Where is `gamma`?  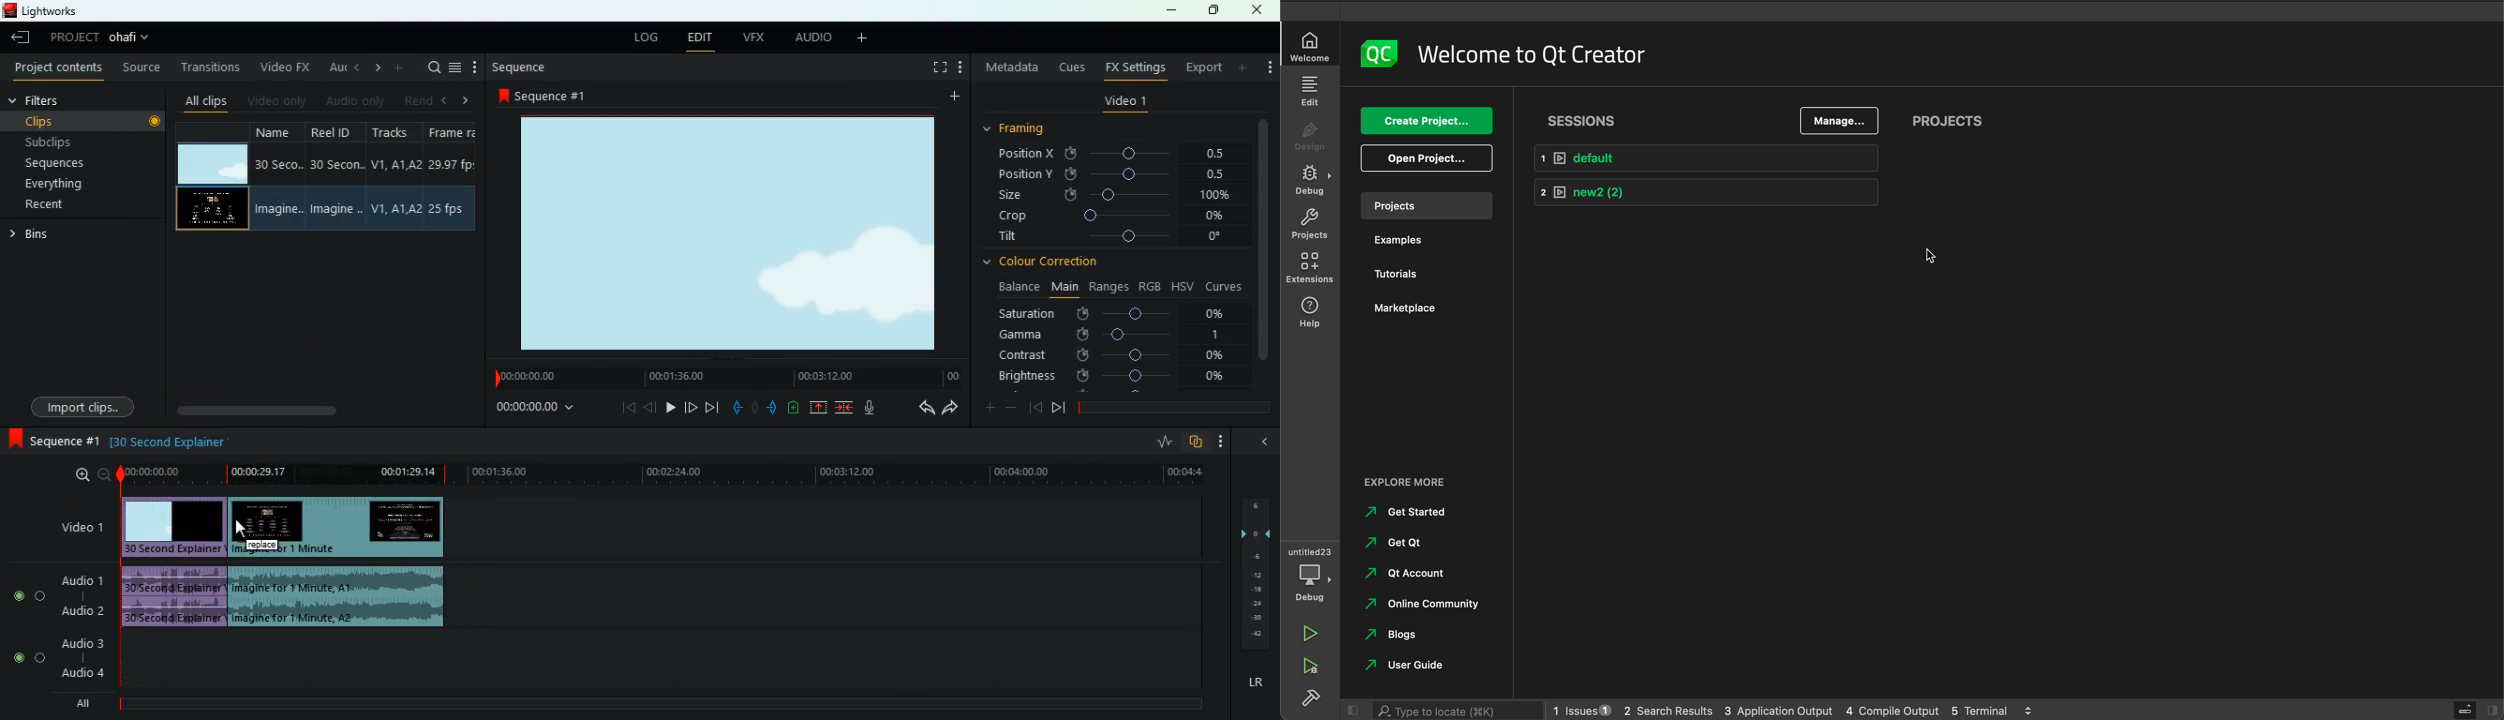 gamma is located at coordinates (1110, 334).